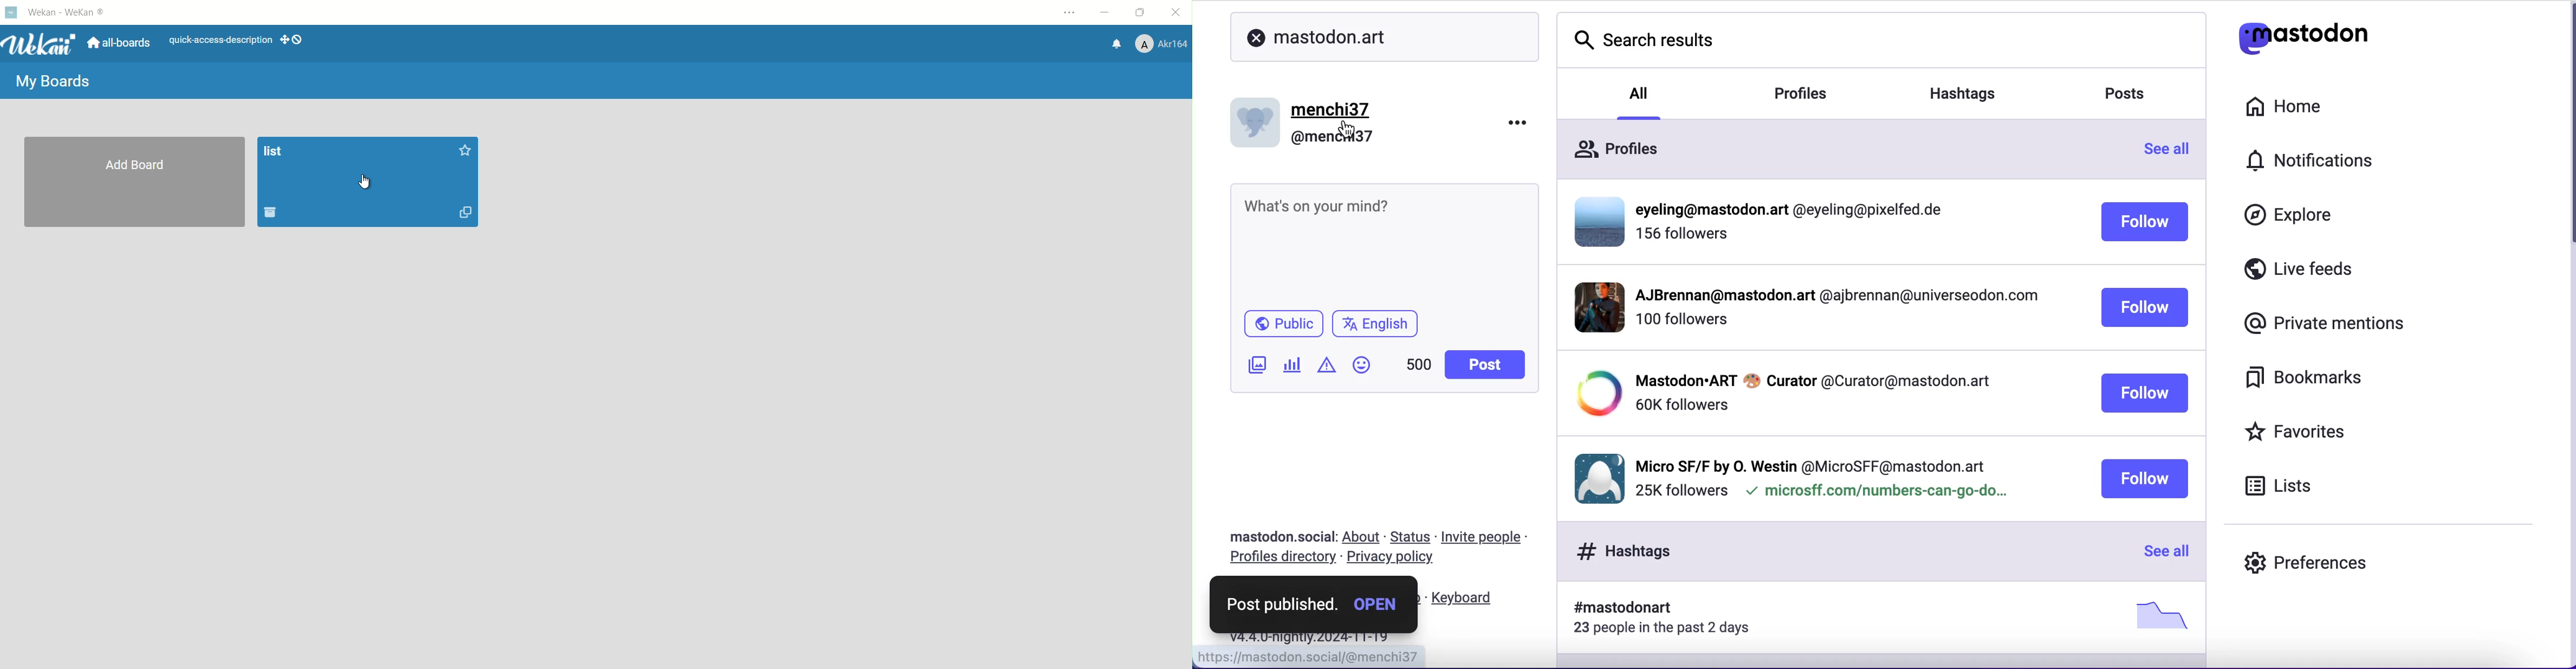 Image resolution: width=2576 pixels, height=672 pixels. What do you see at coordinates (1596, 222) in the screenshot?
I see `display picture` at bounding box center [1596, 222].